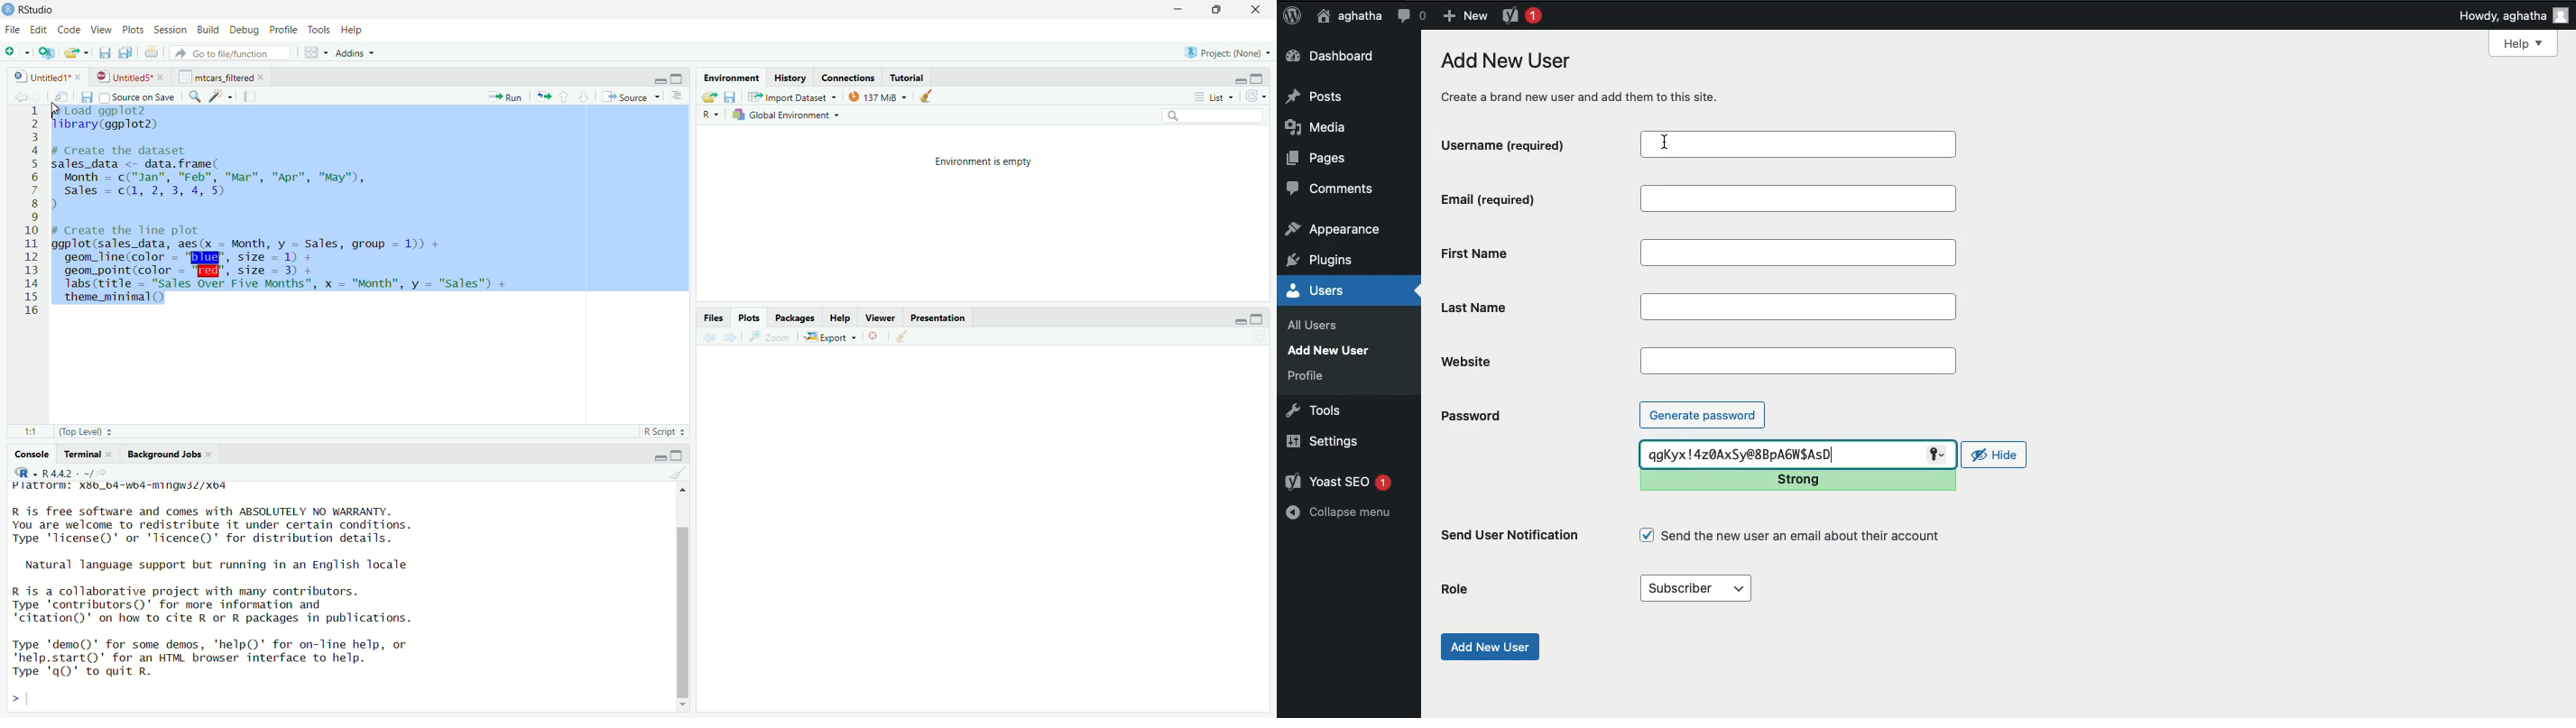  What do you see at coordinates (122, 77) in the screenshot?
I see `untitled5` at bounding box center [122, 77].